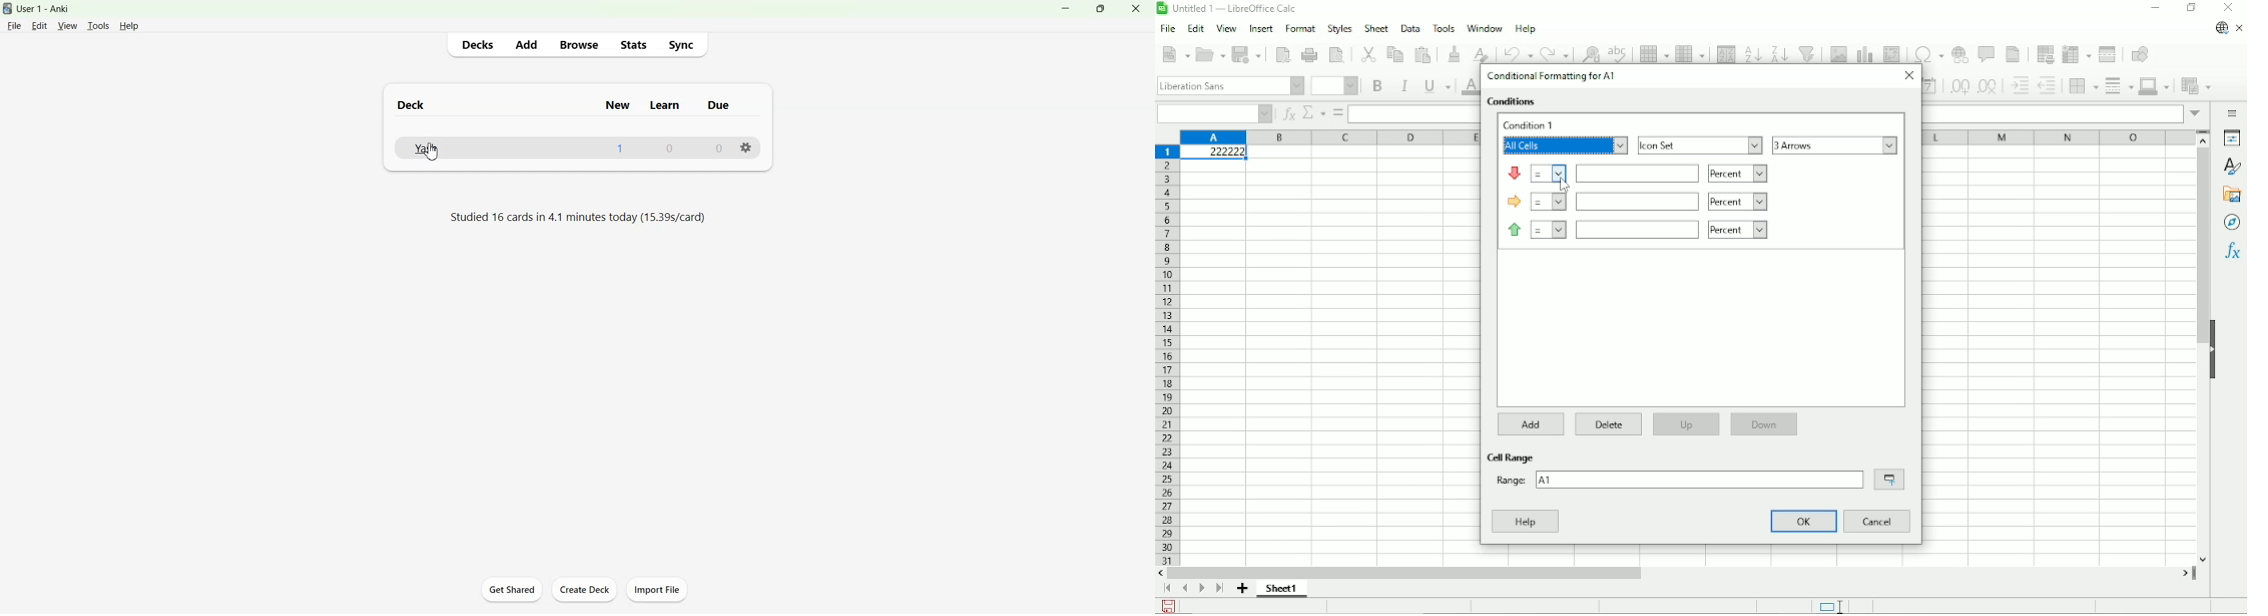  I want to click on Due, so click(719, 107).